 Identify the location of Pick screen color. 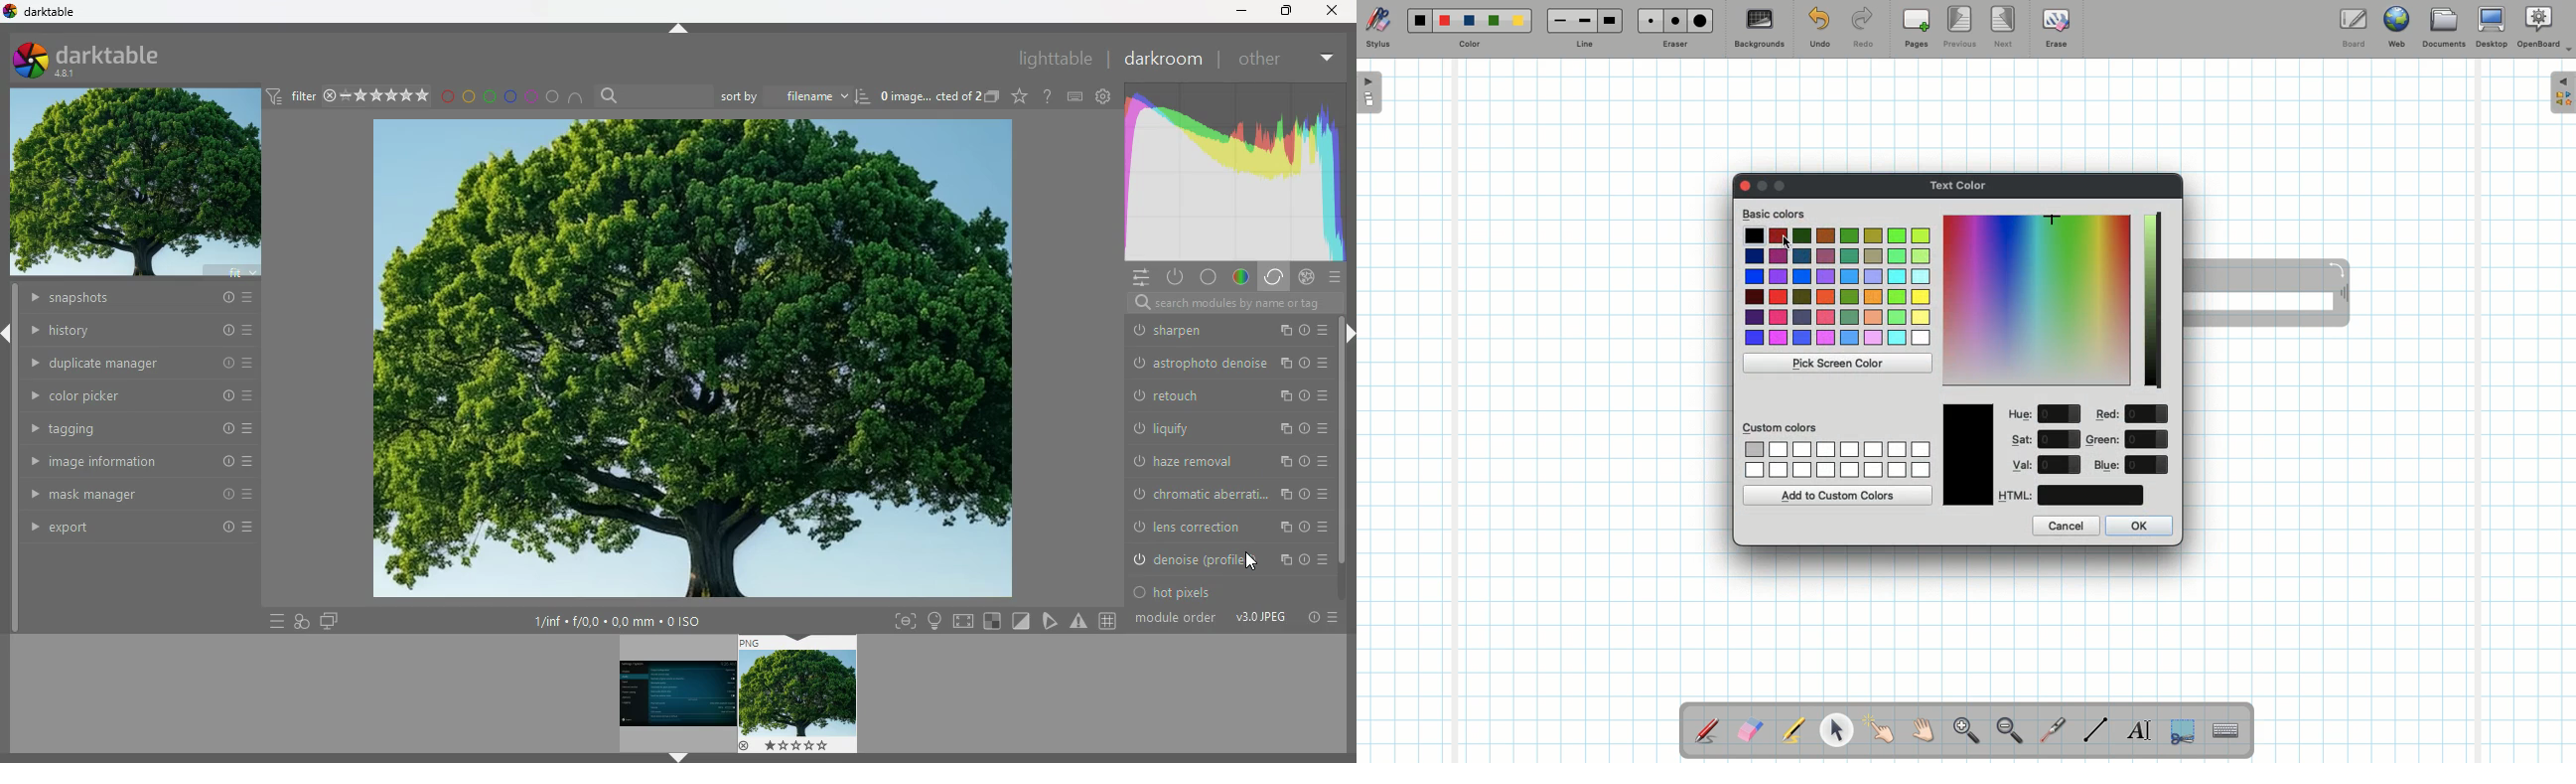
(1839, 364).